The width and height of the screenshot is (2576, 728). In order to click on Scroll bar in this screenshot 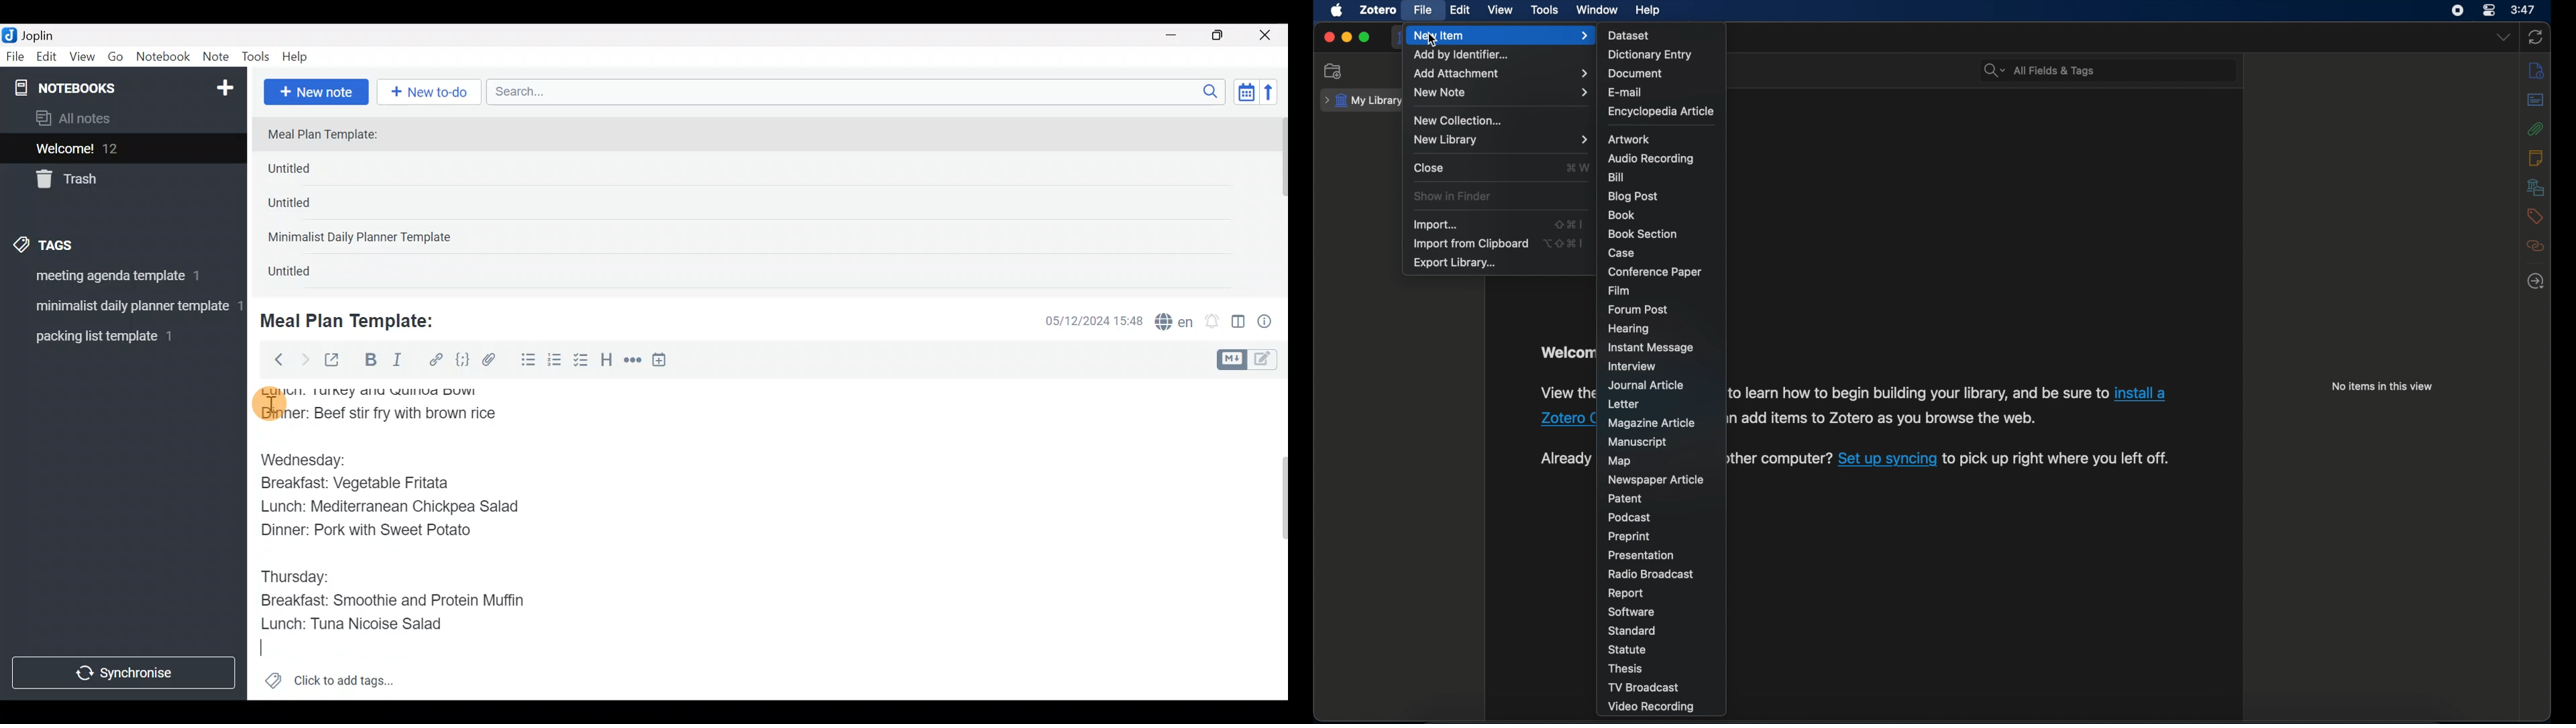, I will do `click(1274, 539)`.